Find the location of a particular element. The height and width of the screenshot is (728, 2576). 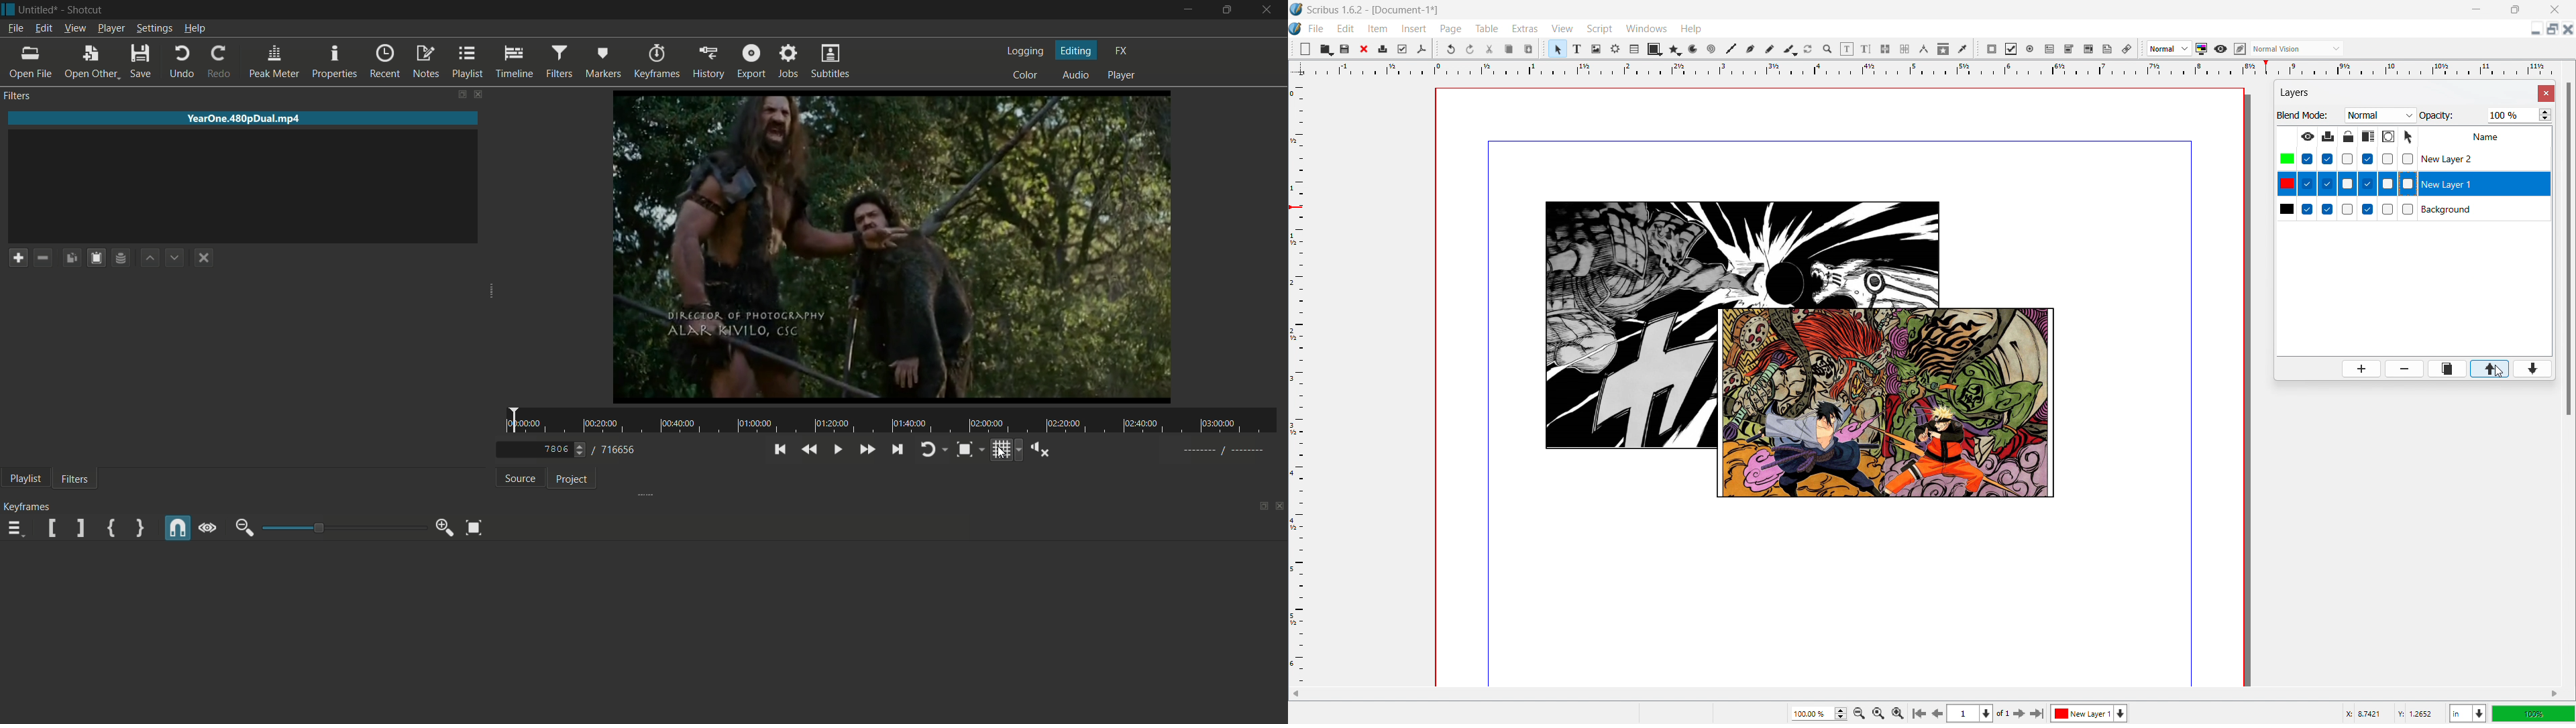

skip to the previous point is located at coordinates (777, 448).